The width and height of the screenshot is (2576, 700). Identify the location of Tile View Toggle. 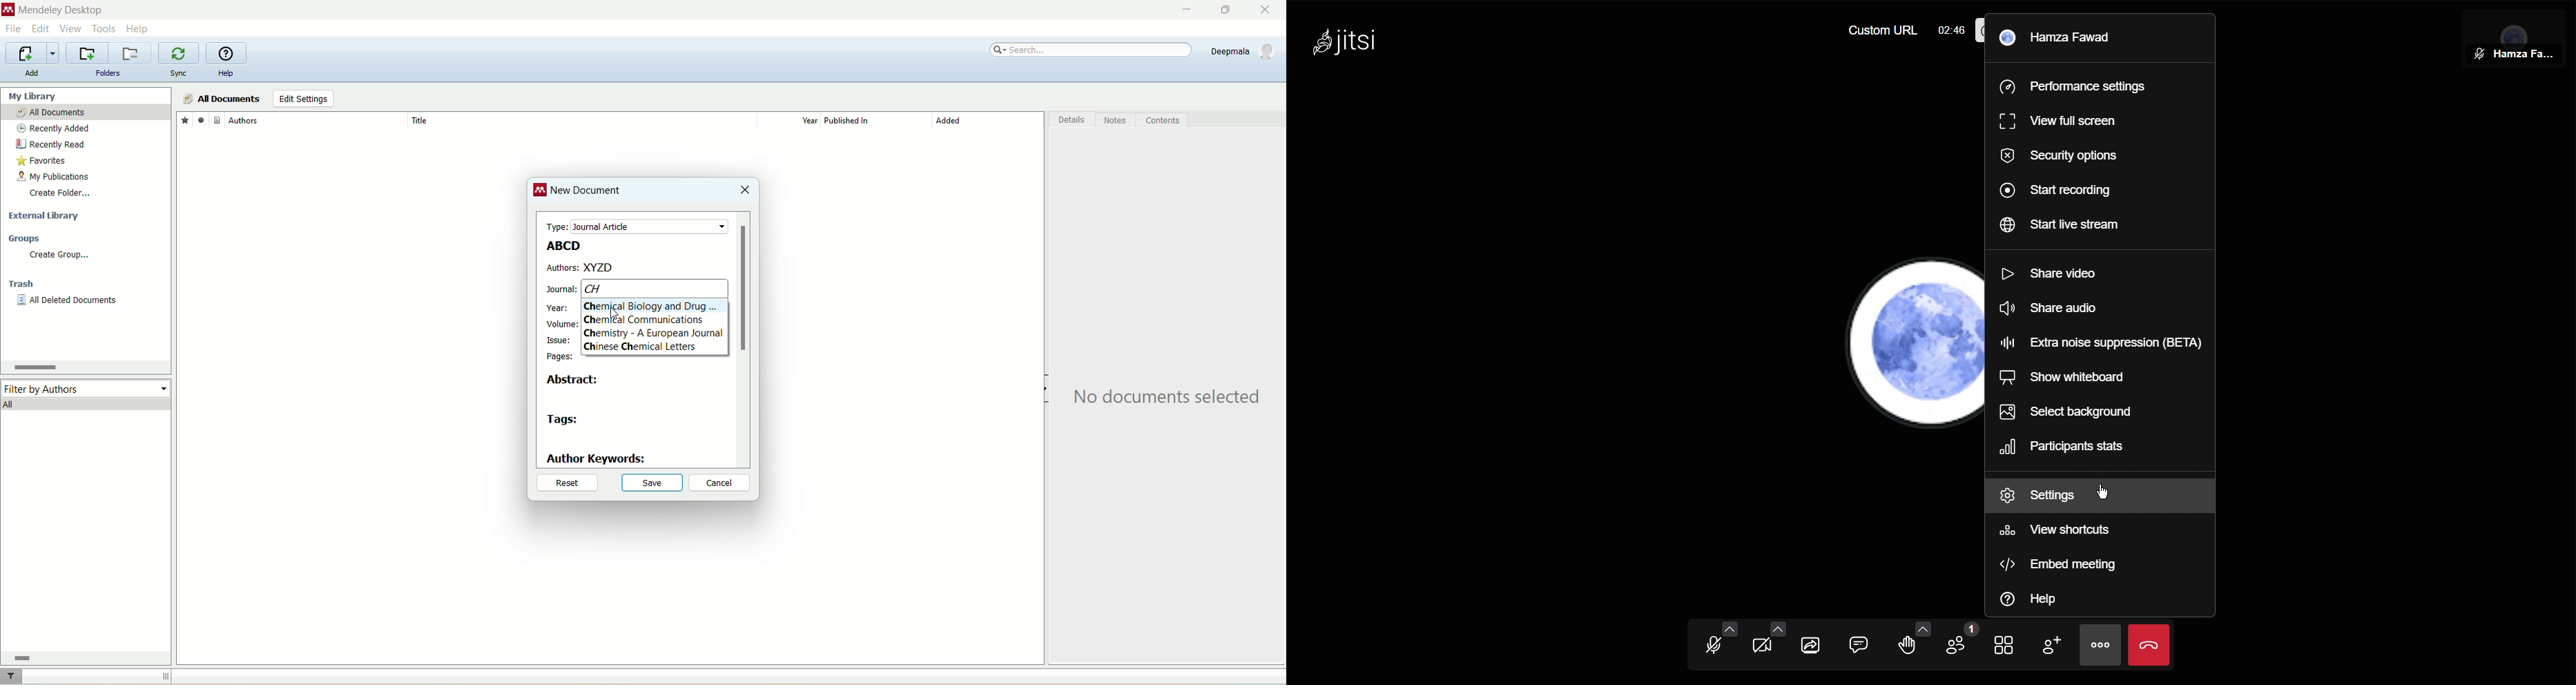
(2008, 644).